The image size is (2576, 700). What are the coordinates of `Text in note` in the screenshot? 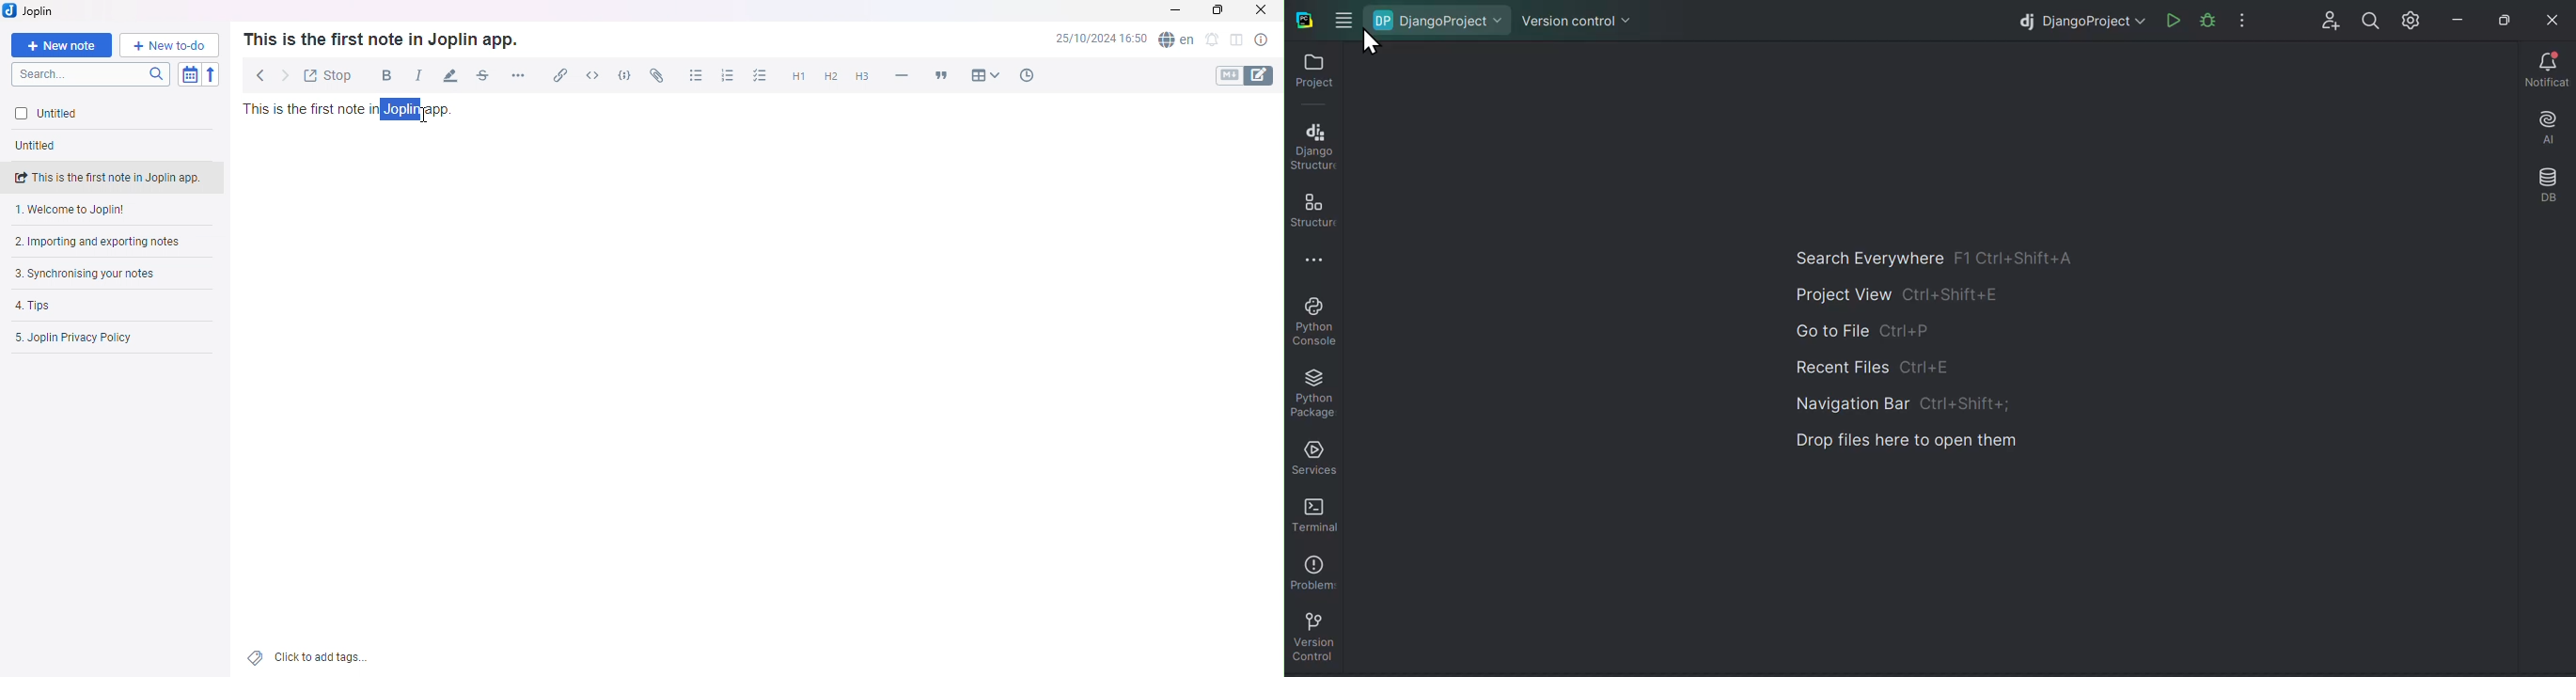 It's located at (351, 109).